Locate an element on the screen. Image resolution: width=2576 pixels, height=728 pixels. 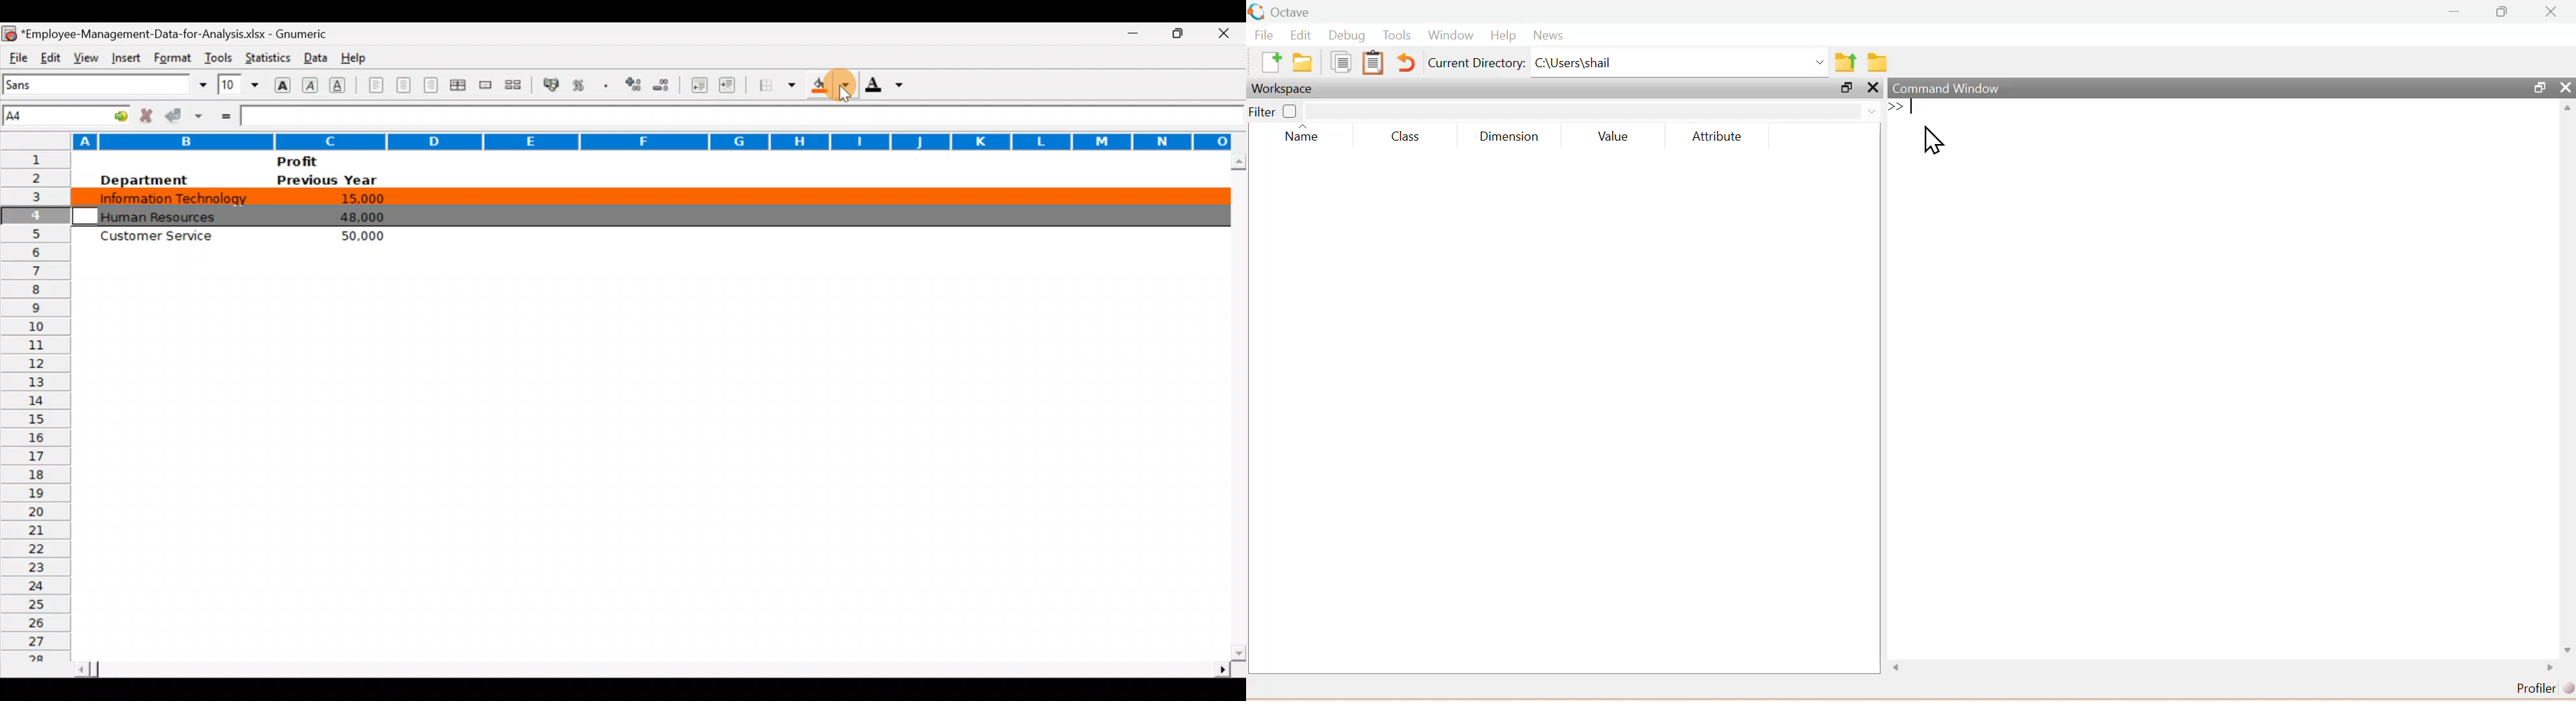
View is located at coordinates (83, 56).